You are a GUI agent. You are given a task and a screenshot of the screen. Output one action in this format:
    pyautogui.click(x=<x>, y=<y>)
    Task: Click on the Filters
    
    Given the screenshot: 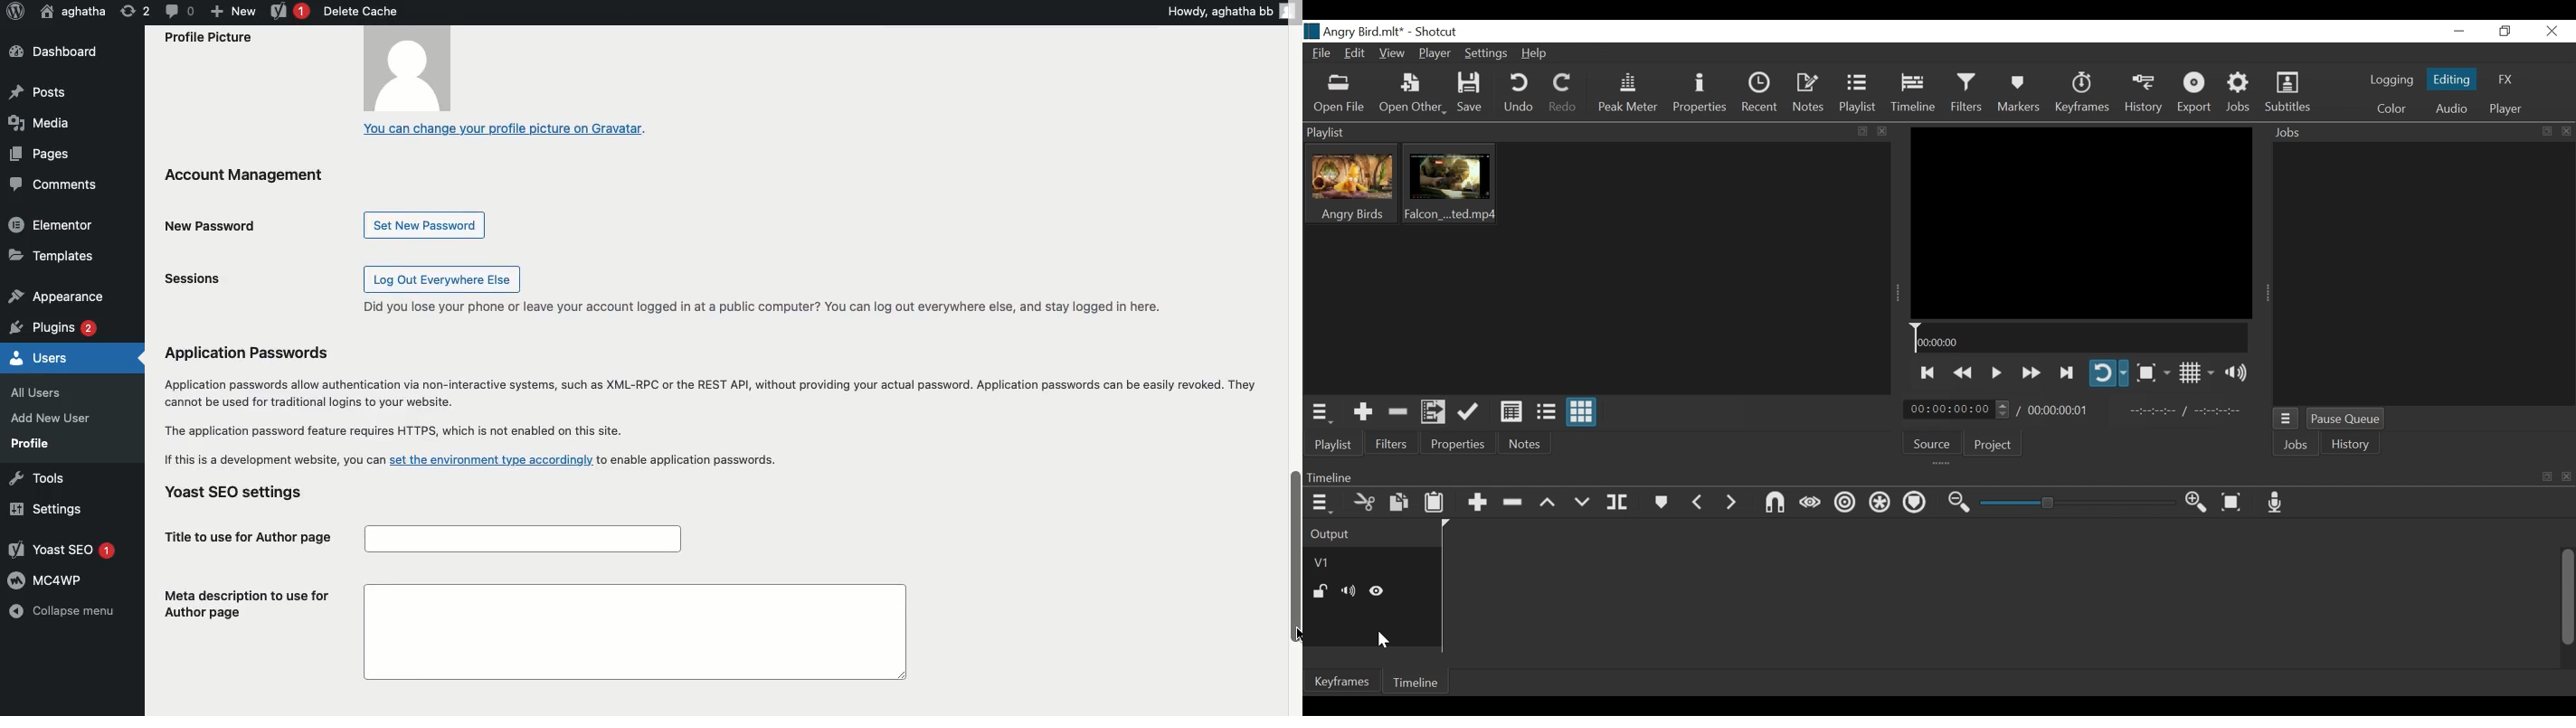 What is the action you would take?
    pyautogui.click(x=1393, y=445)
    